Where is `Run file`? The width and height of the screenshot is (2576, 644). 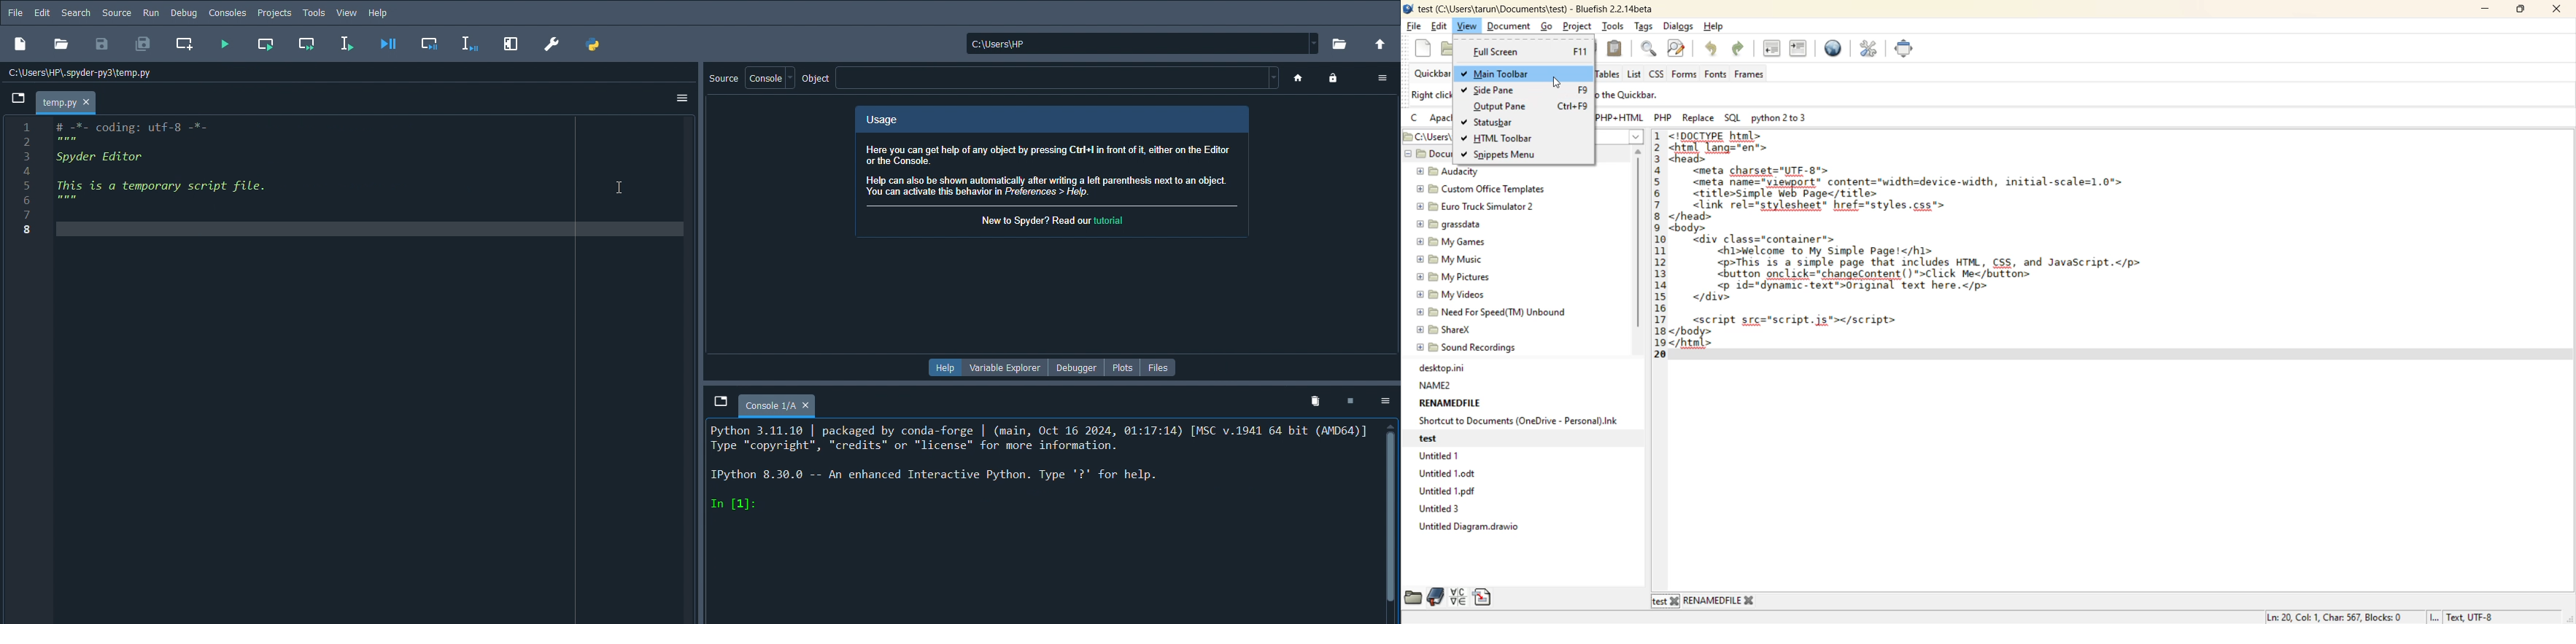 Run file is located at coordinates (225, 44).